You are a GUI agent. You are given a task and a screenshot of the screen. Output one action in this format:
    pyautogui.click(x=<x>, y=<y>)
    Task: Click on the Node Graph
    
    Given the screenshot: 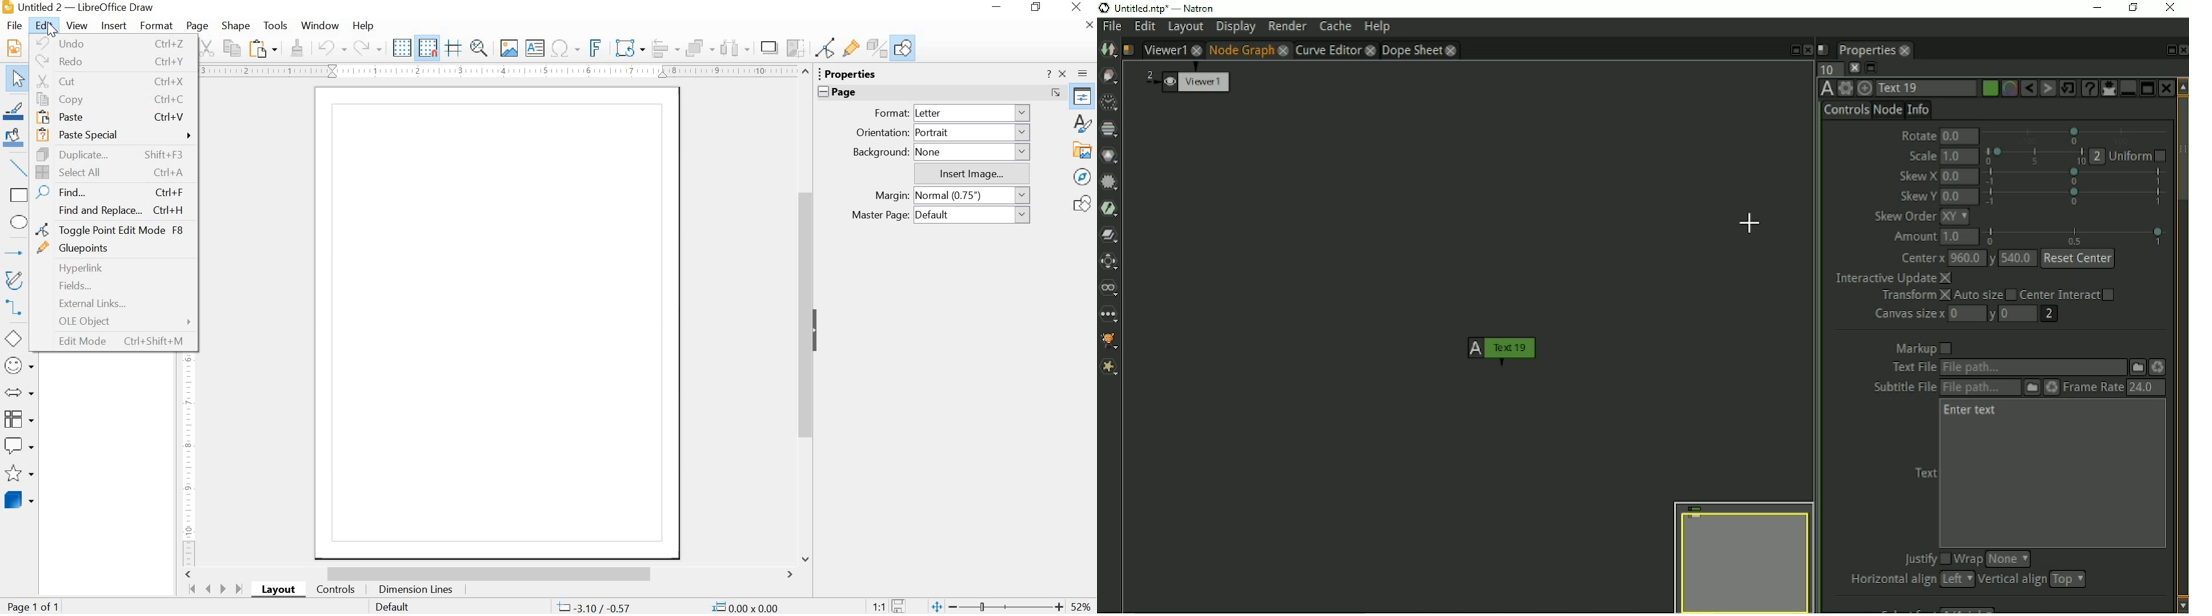 What is the action you would take?
    pyautogui.click(x=1241, y=50)
    